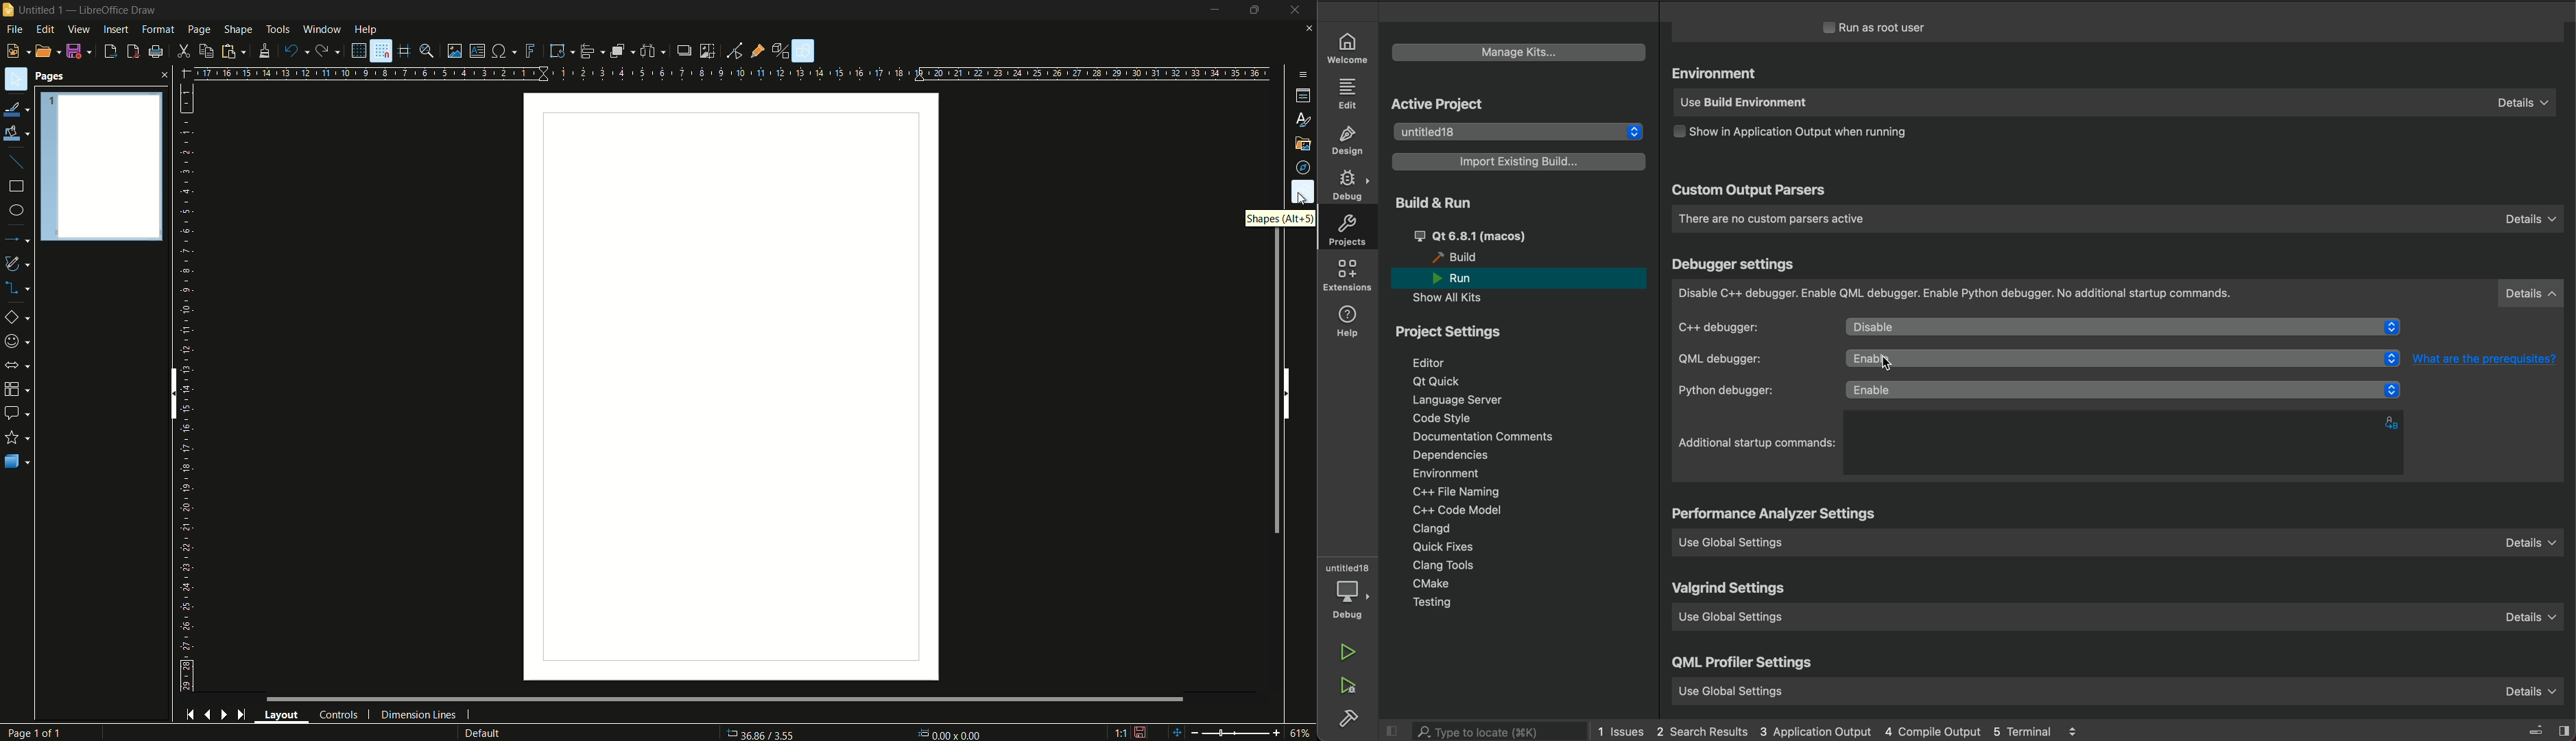 This screenshot has height=756, width=2576. What do you see at coordinates (1215, 11) in the screenshot?
I see `minimize` at bounding box center [1215, 11].